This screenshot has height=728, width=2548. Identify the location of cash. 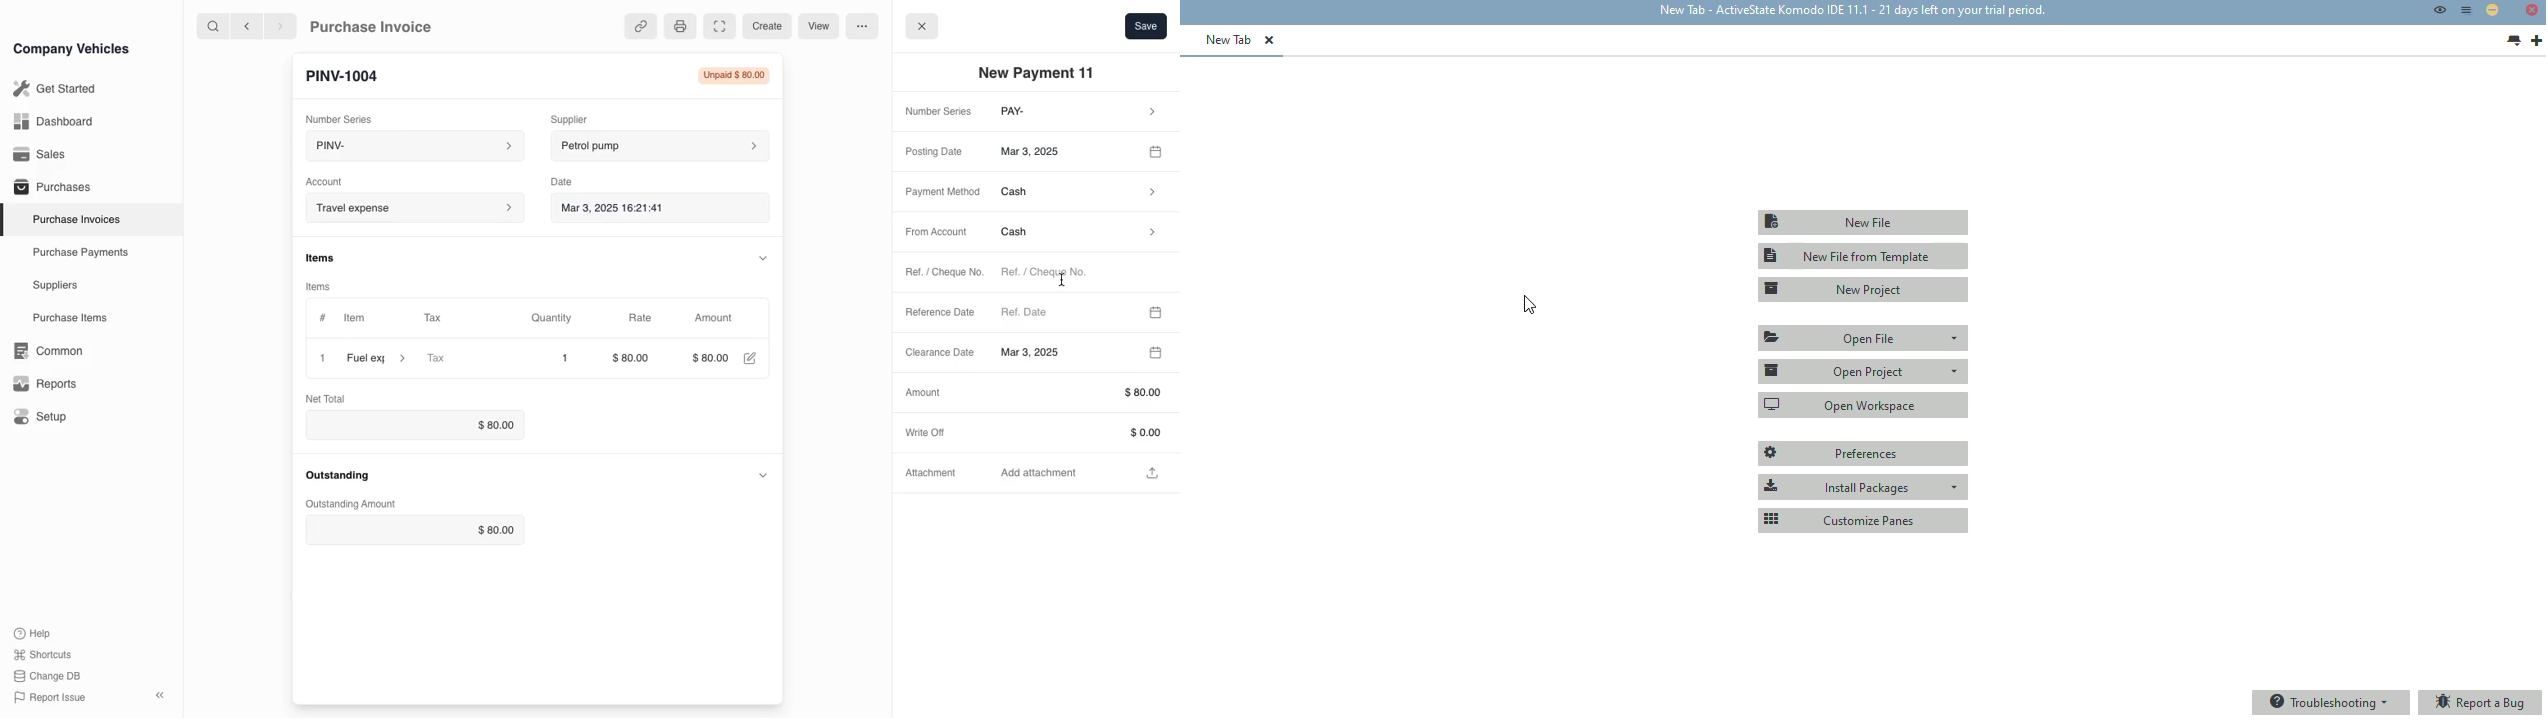
(1079, 194).